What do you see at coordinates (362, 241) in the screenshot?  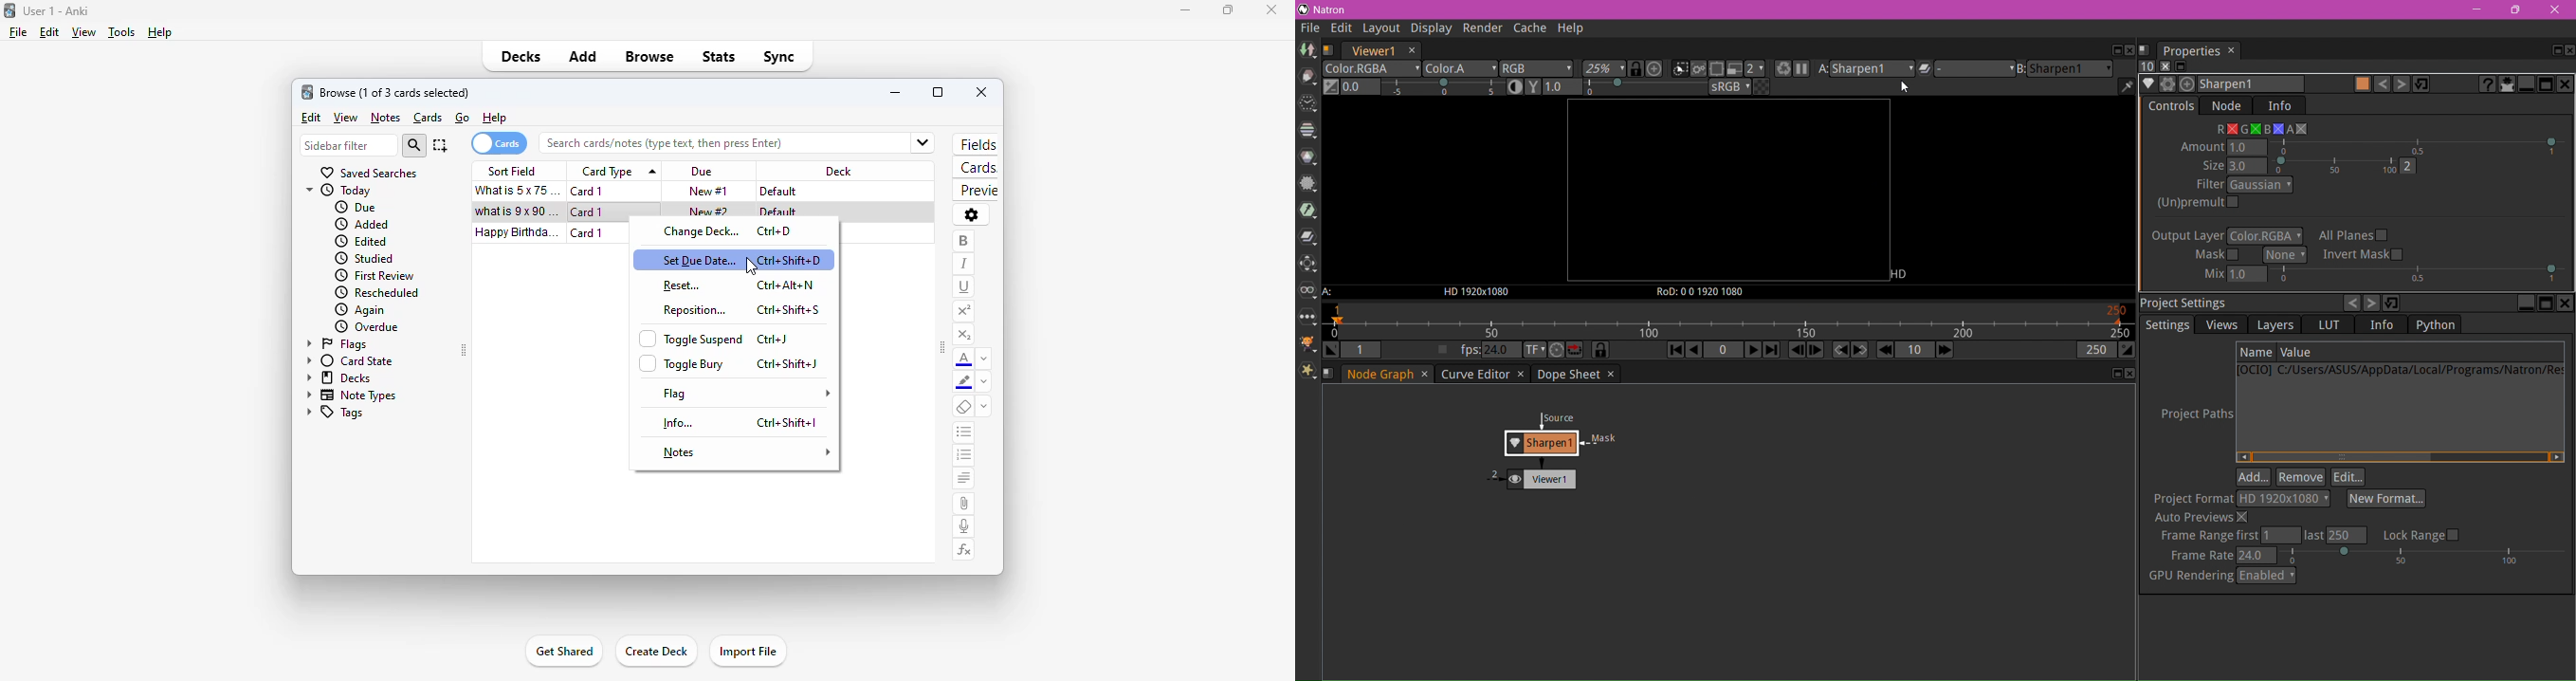 I see `edited` at bounding box center [362, 241].